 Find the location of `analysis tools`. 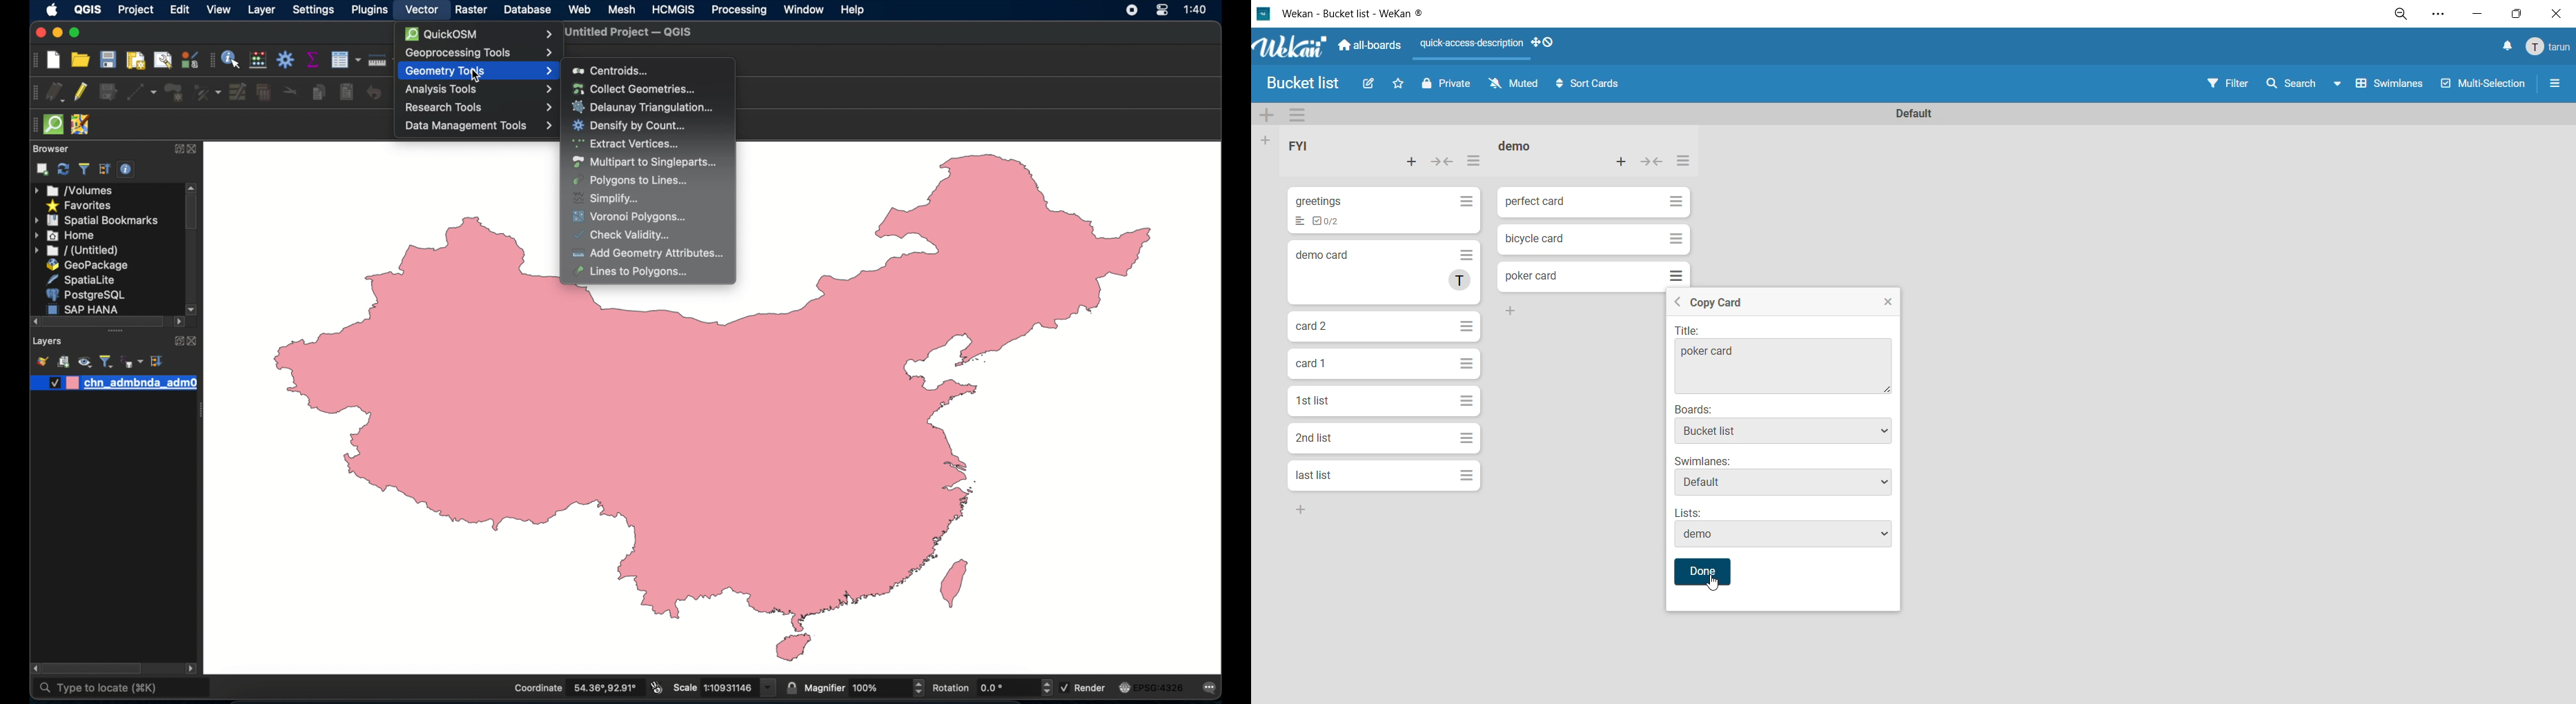

analysis tools is located at coordinates (476, 90).